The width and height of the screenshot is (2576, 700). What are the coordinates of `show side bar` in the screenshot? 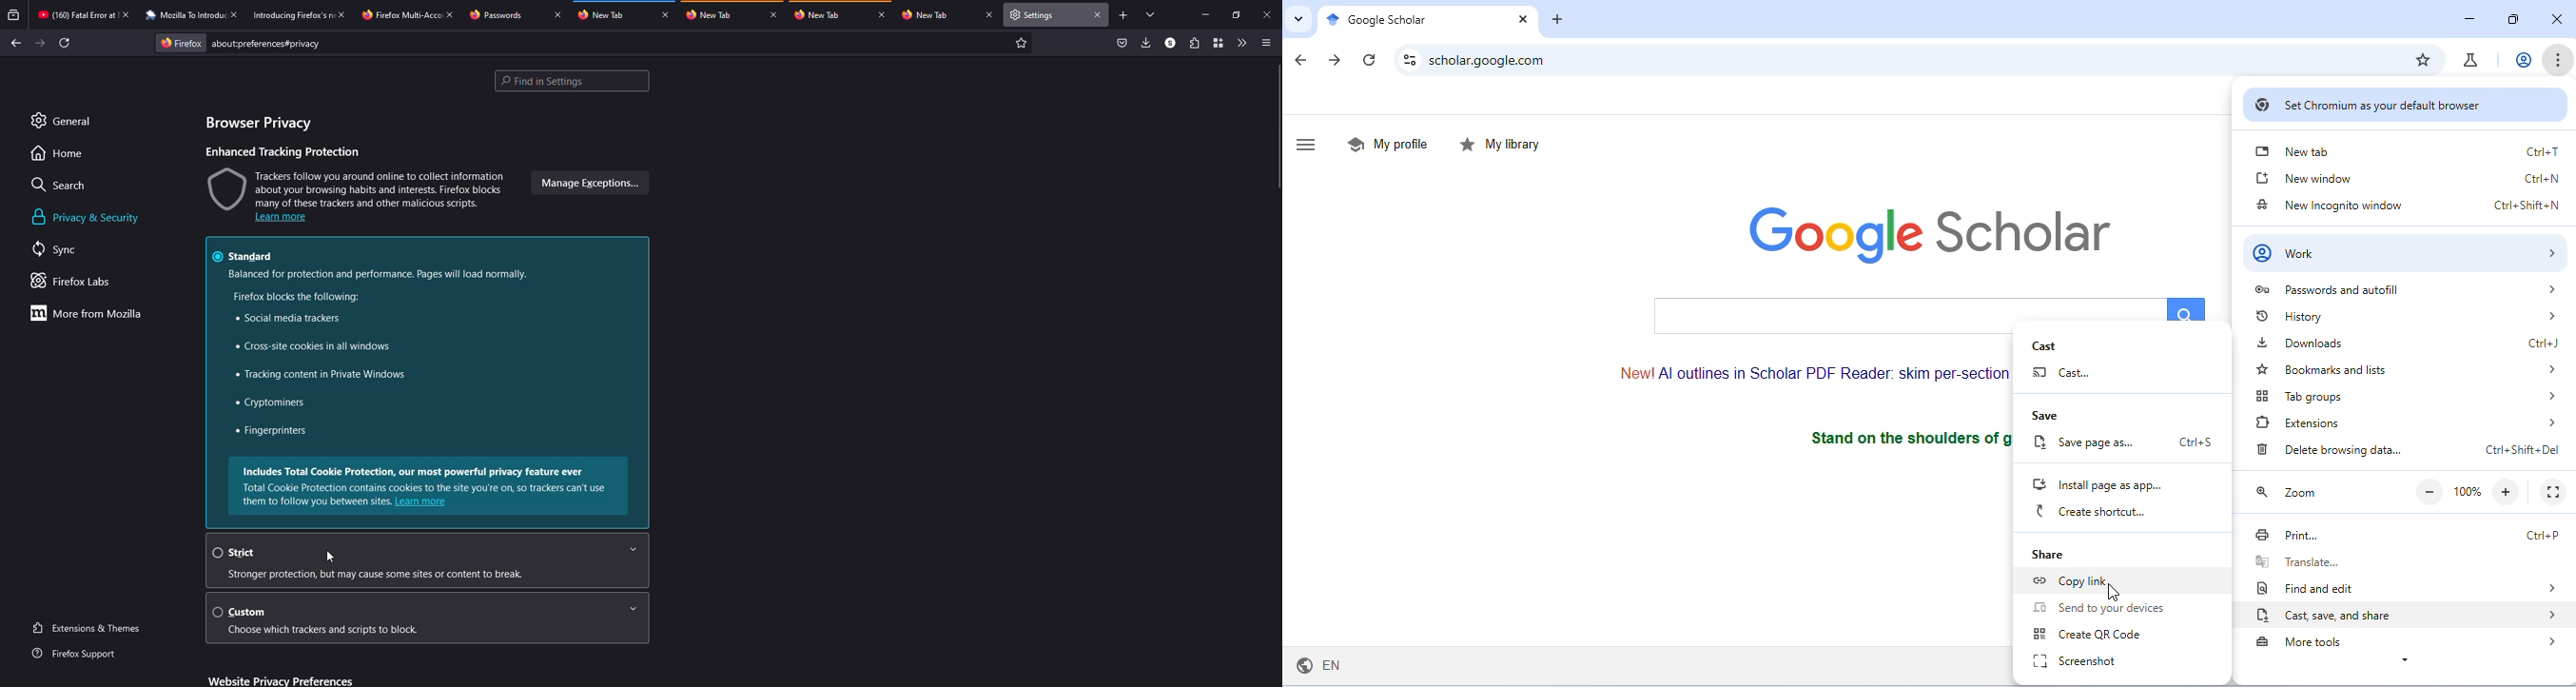 It's located at (1312, 143).